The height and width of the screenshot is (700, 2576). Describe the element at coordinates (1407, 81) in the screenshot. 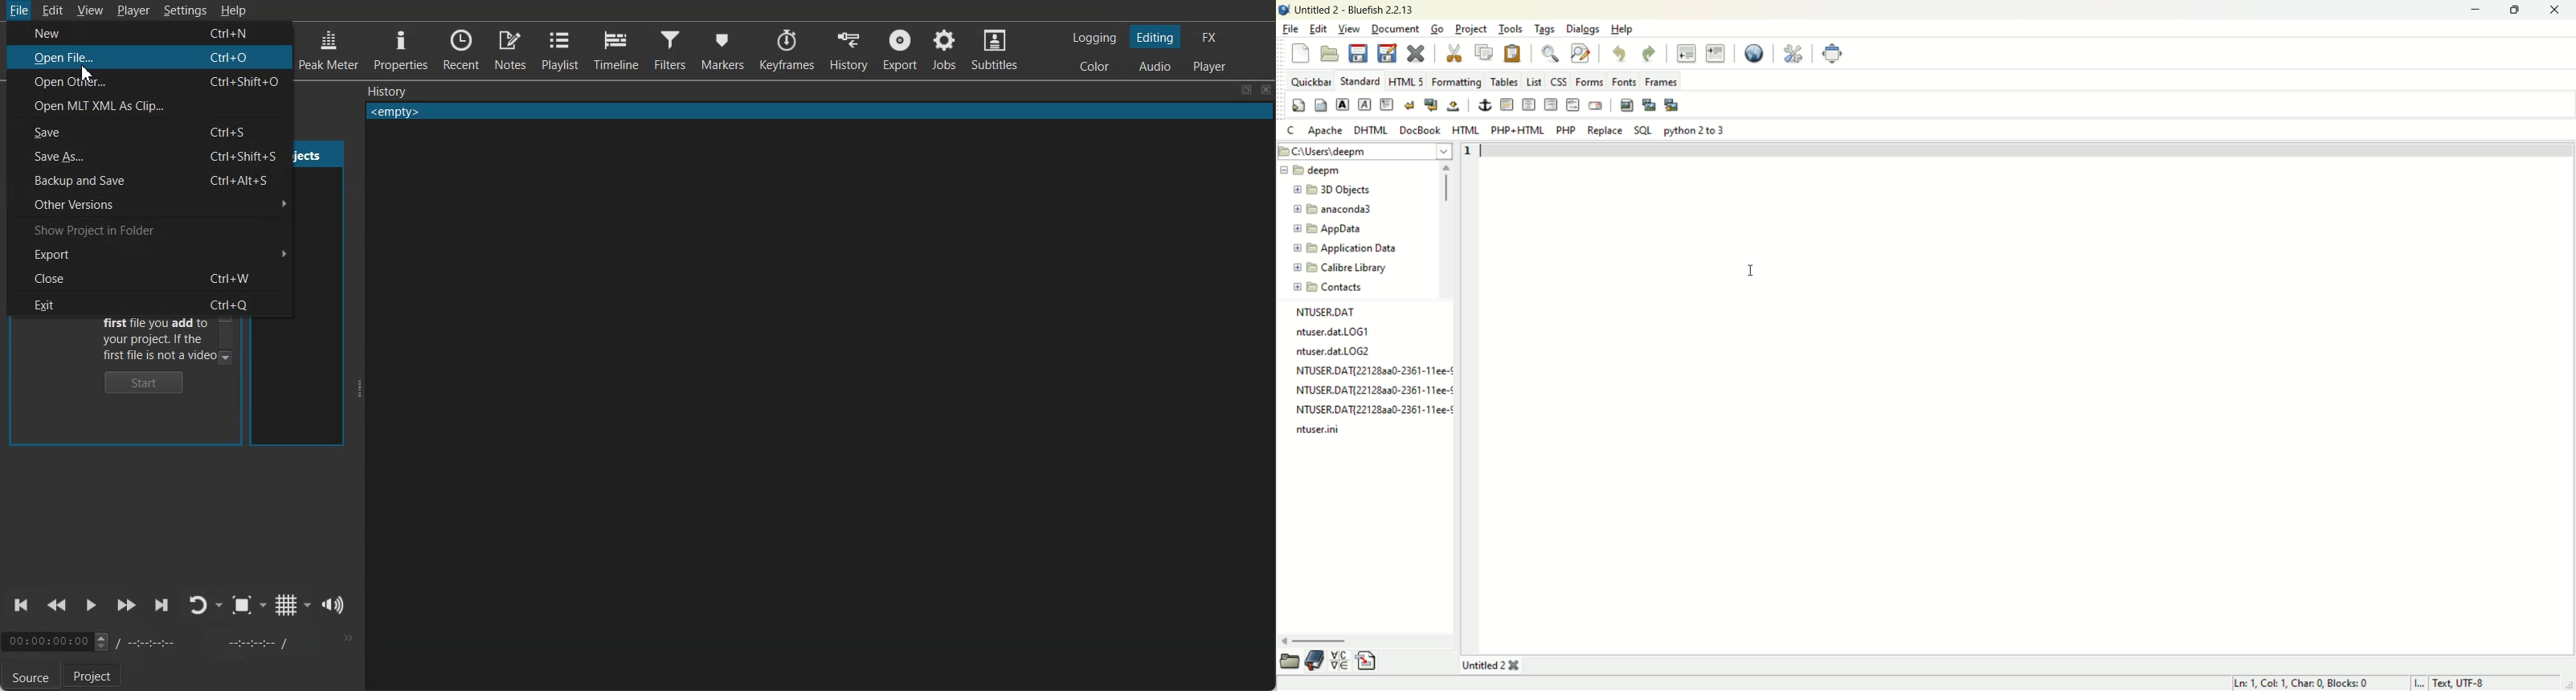

I see `HTML 5` at that location.